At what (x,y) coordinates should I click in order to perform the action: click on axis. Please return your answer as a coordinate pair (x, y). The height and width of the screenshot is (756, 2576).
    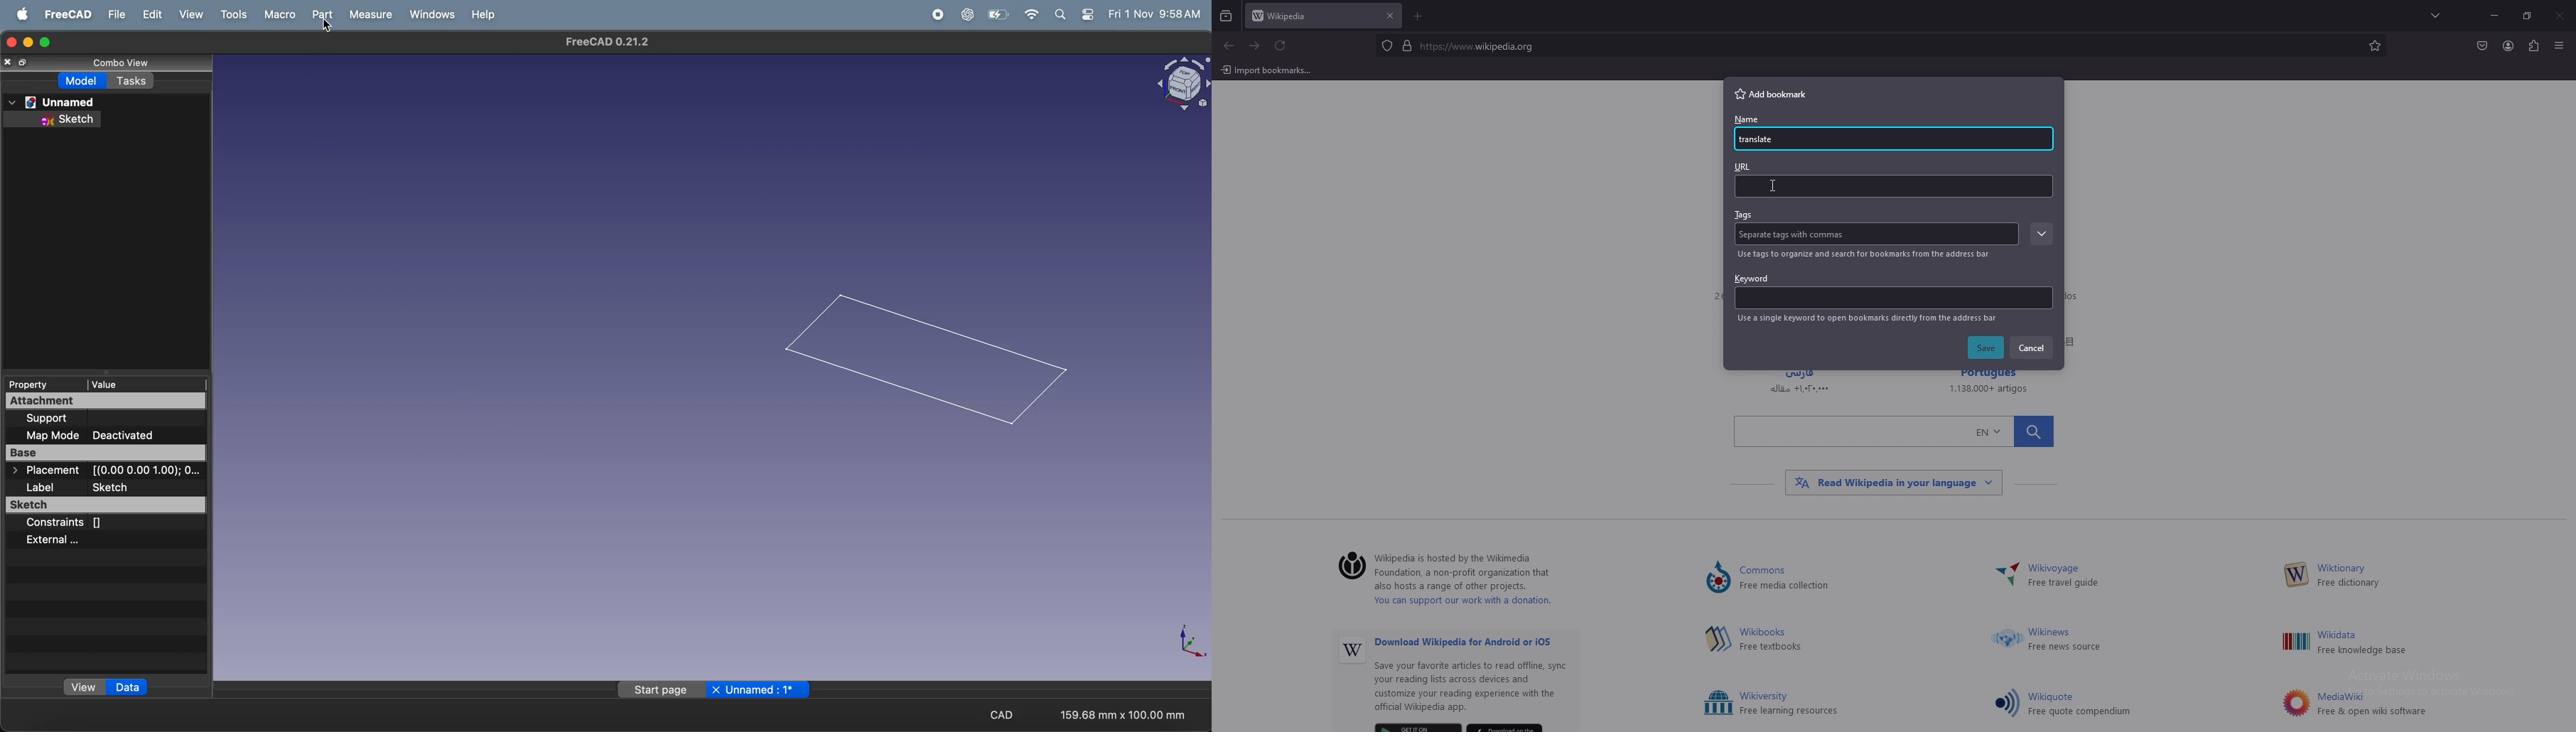
    Looking at the image, I should click on (1186, 639).